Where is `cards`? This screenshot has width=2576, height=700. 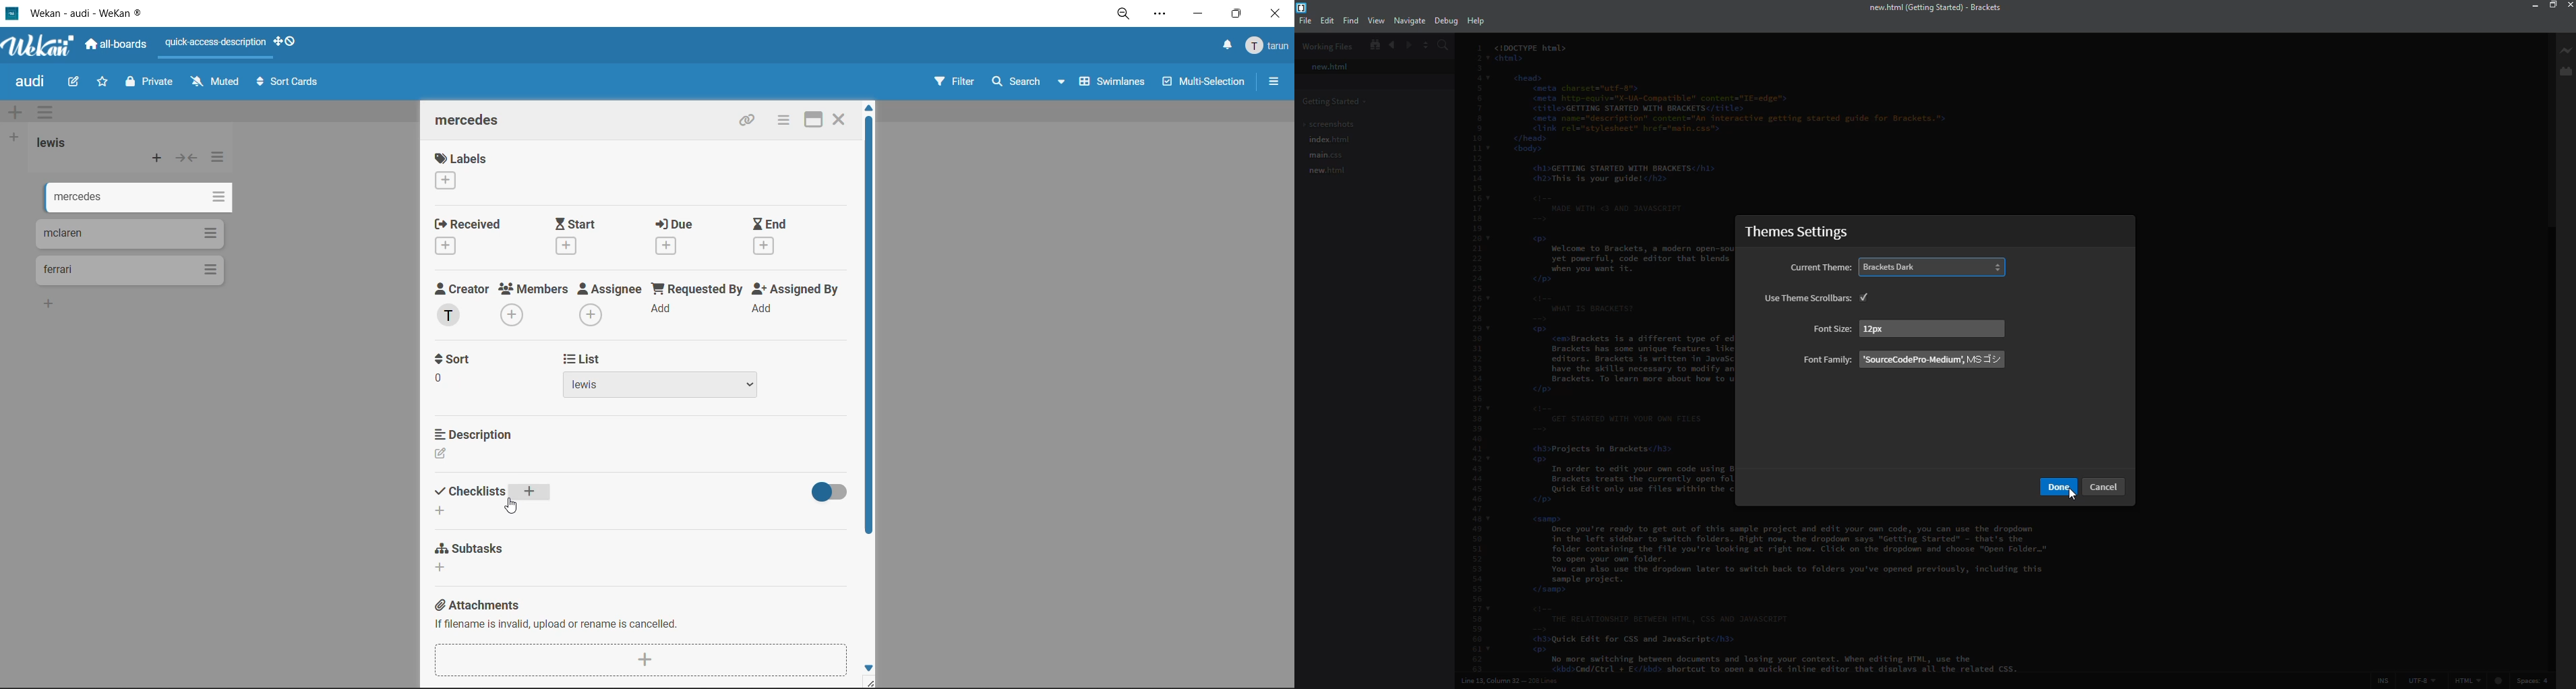 cards is located at coordinates (136, 270).